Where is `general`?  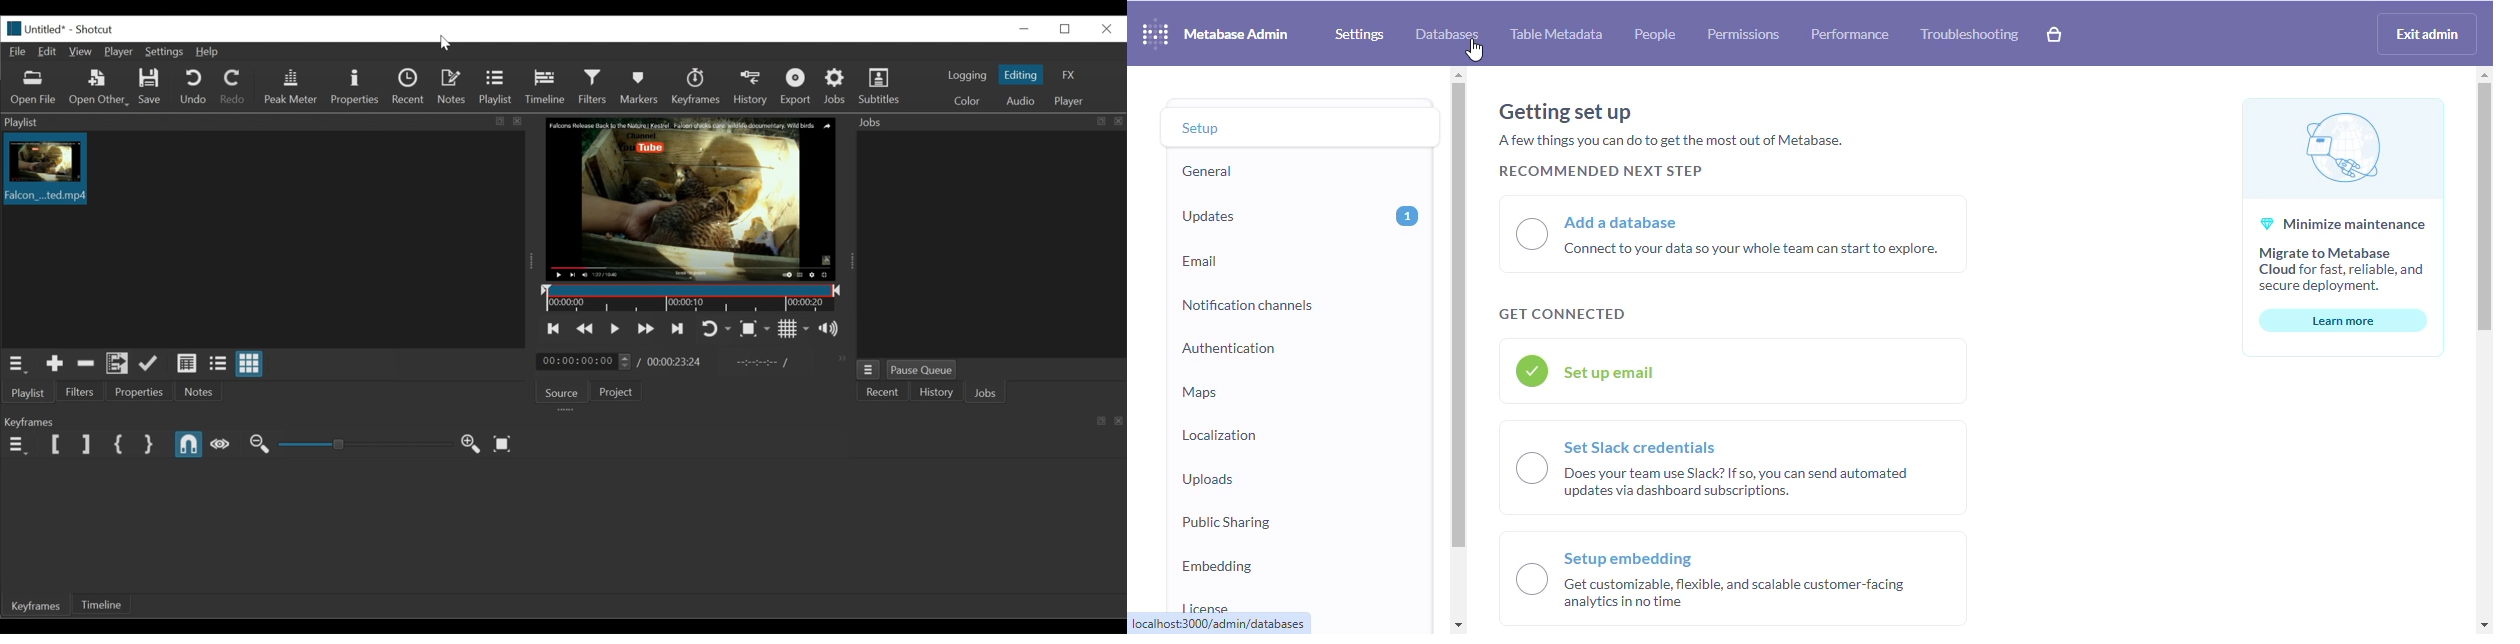
general is located at coordinates (1207, 172).